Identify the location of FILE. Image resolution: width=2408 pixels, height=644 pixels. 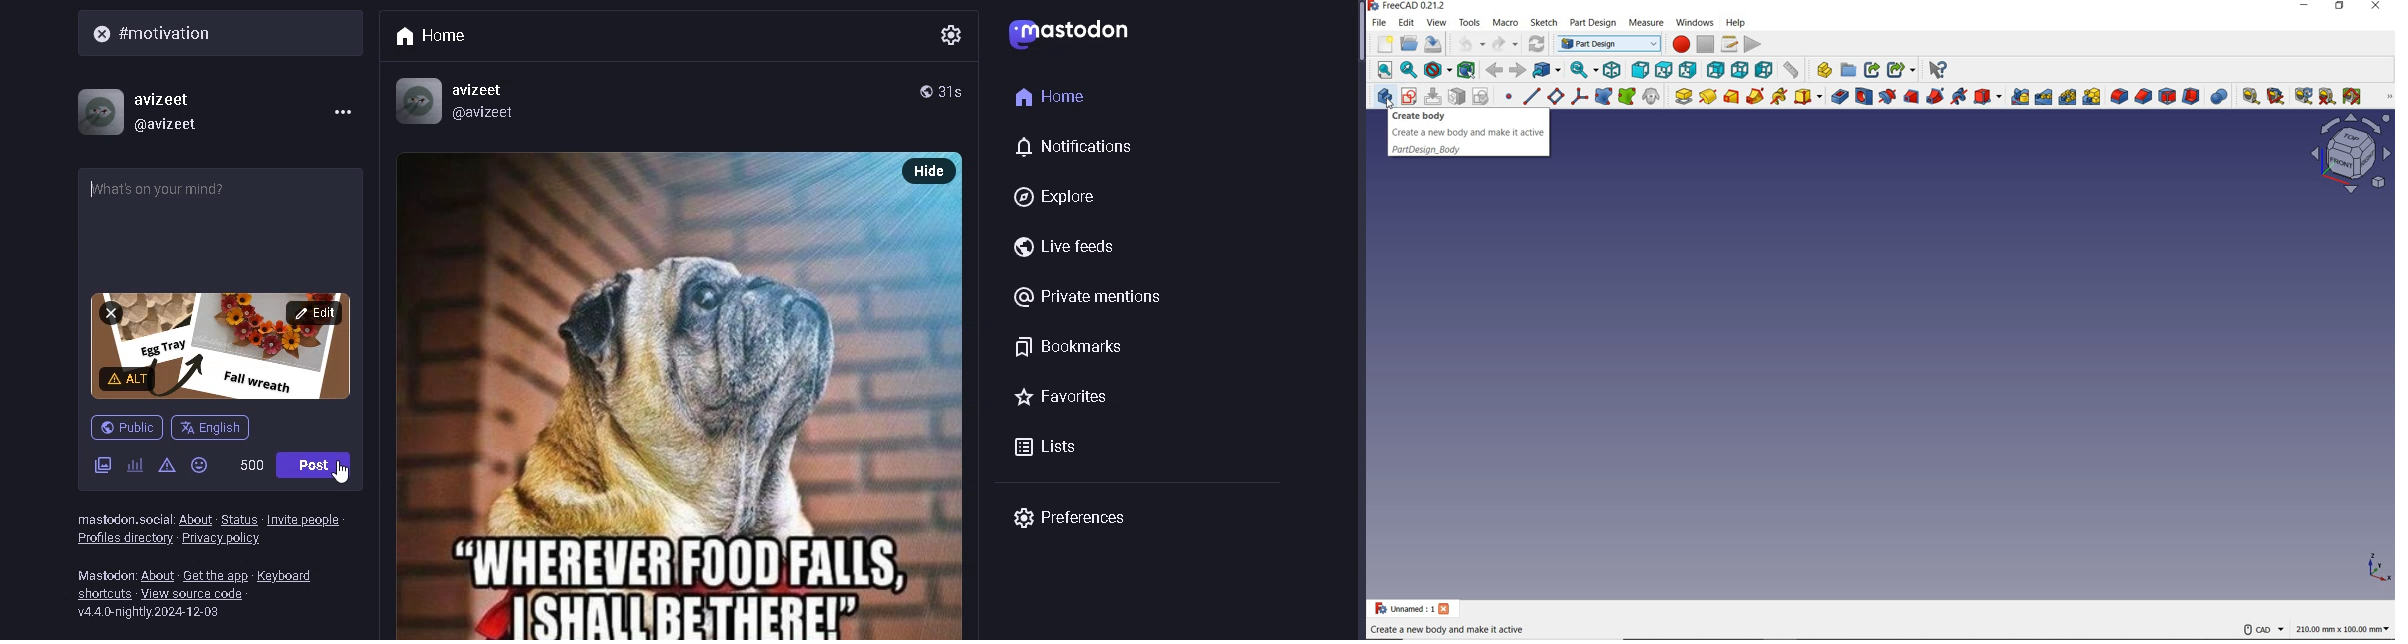
(1378, 23).